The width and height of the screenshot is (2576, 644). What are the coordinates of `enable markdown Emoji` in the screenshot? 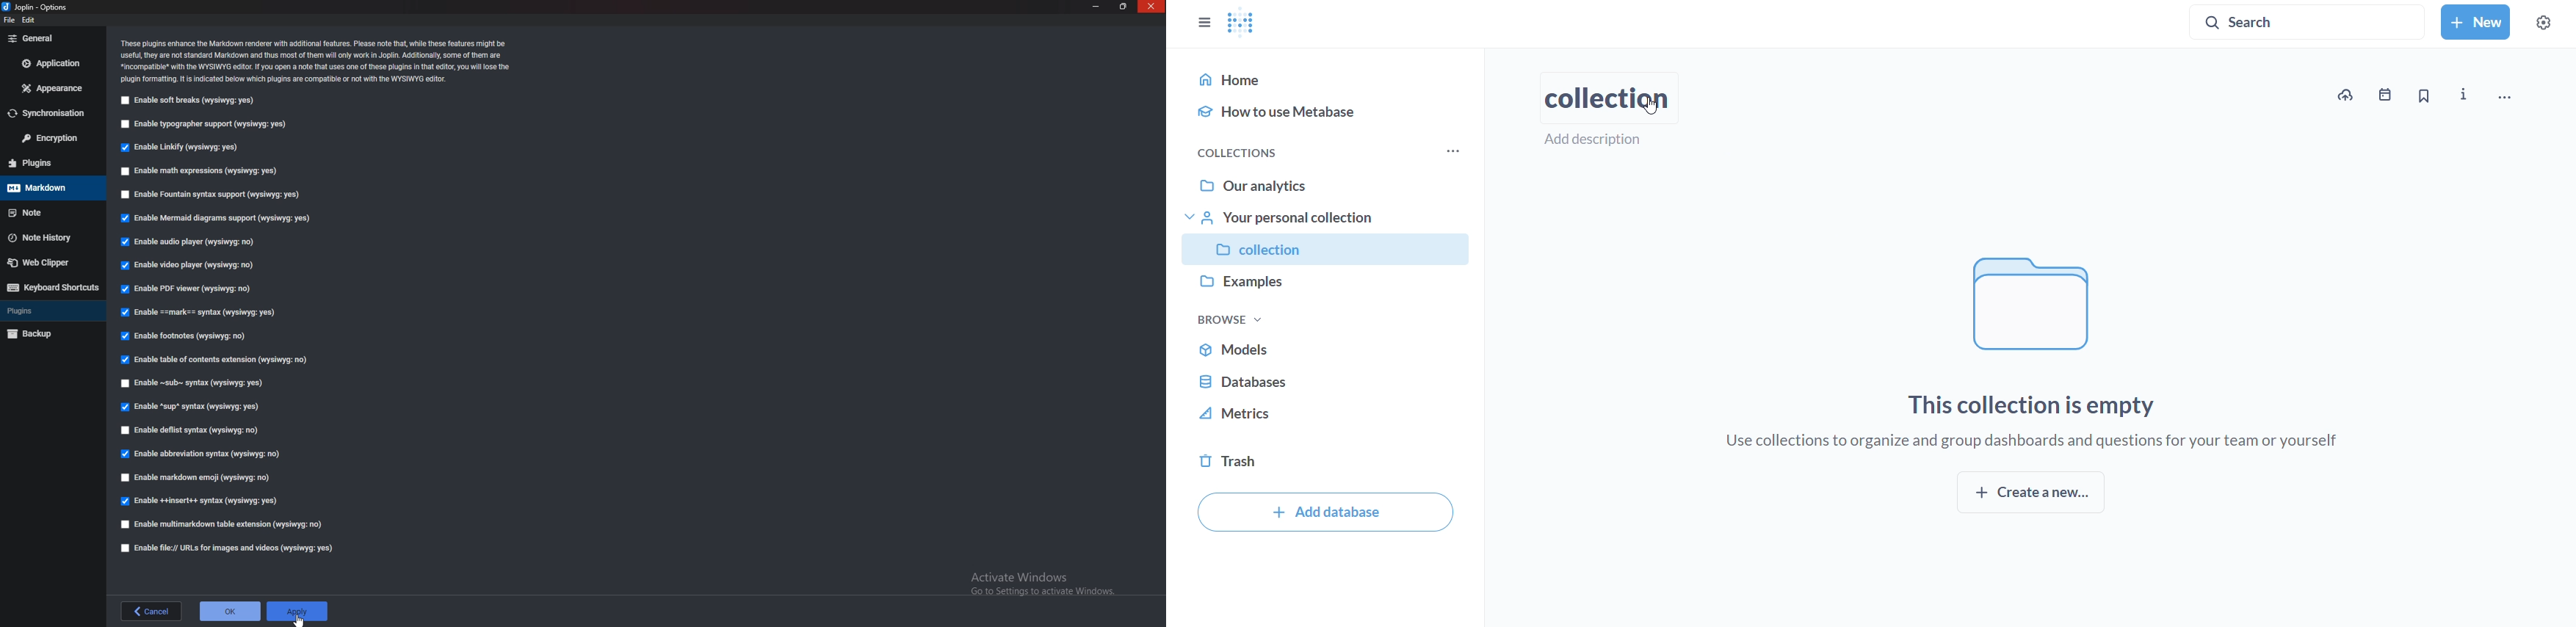 It's located at (196, 479).